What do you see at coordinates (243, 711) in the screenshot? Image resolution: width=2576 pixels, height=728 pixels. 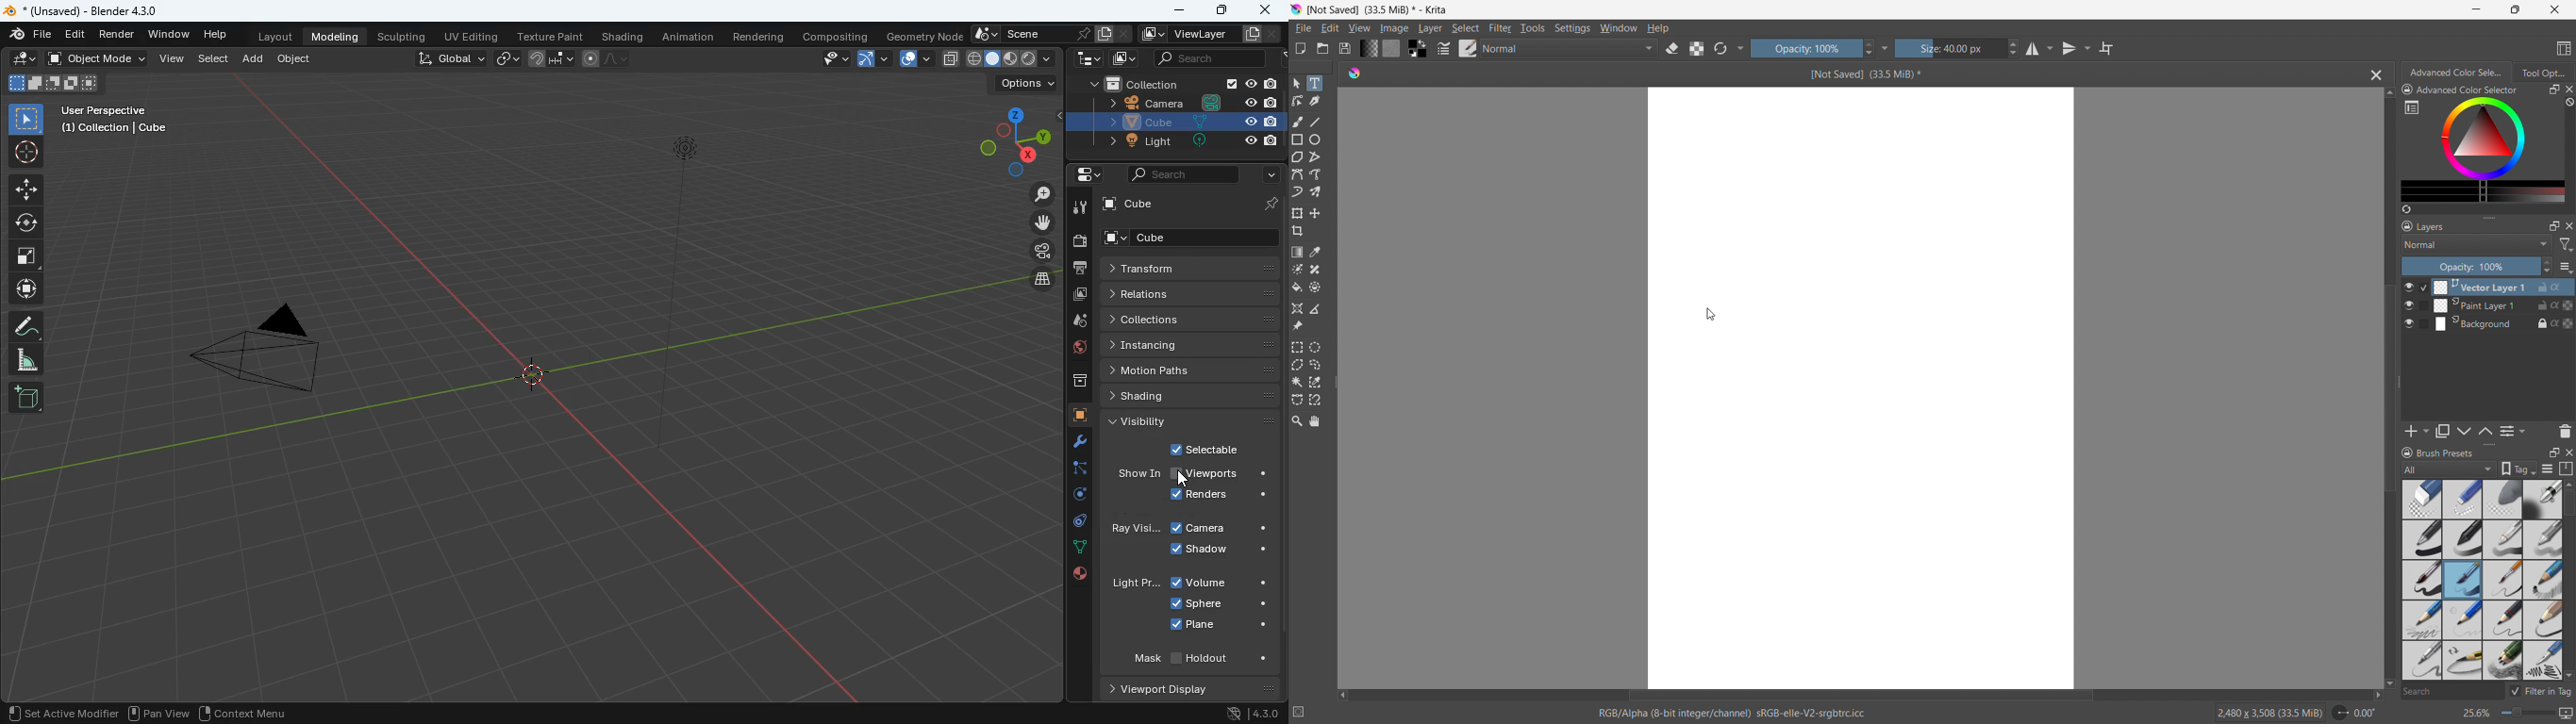 I see `context menu` at bounding box center [243, 711].